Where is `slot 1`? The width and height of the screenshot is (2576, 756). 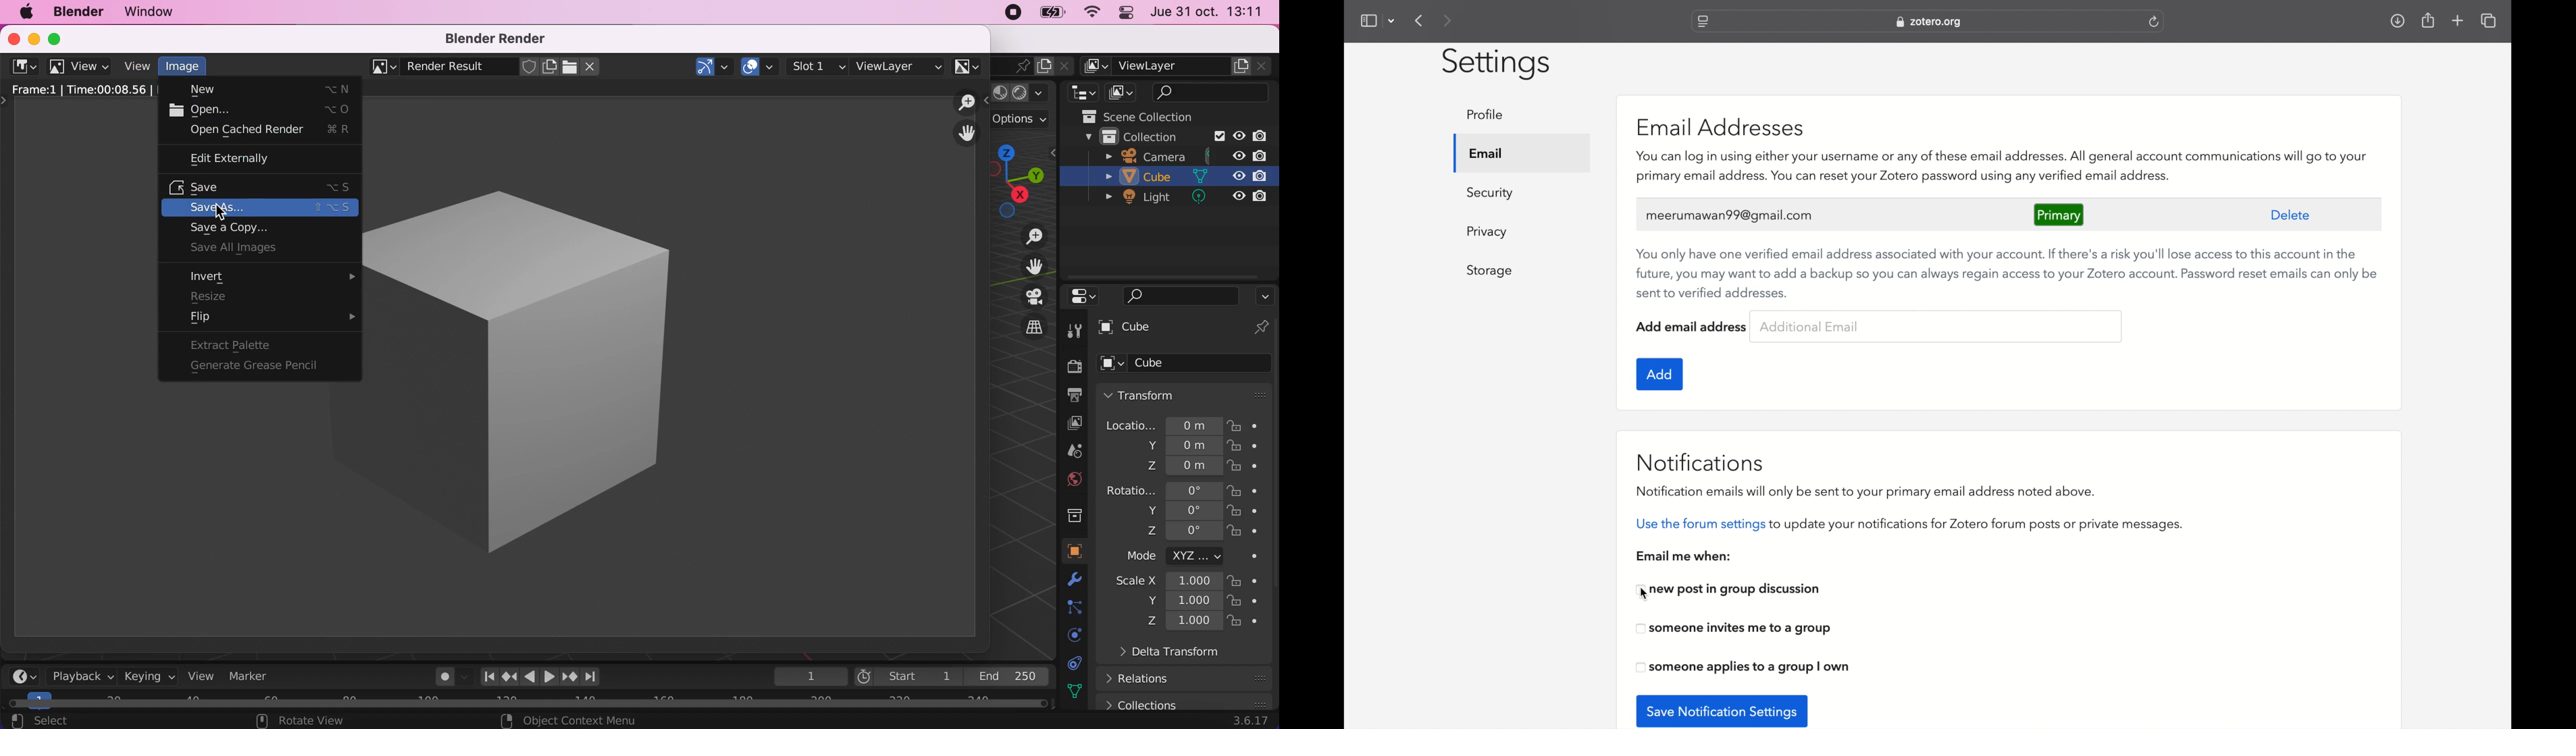
slot 1 is located at coordinates (819, 66).